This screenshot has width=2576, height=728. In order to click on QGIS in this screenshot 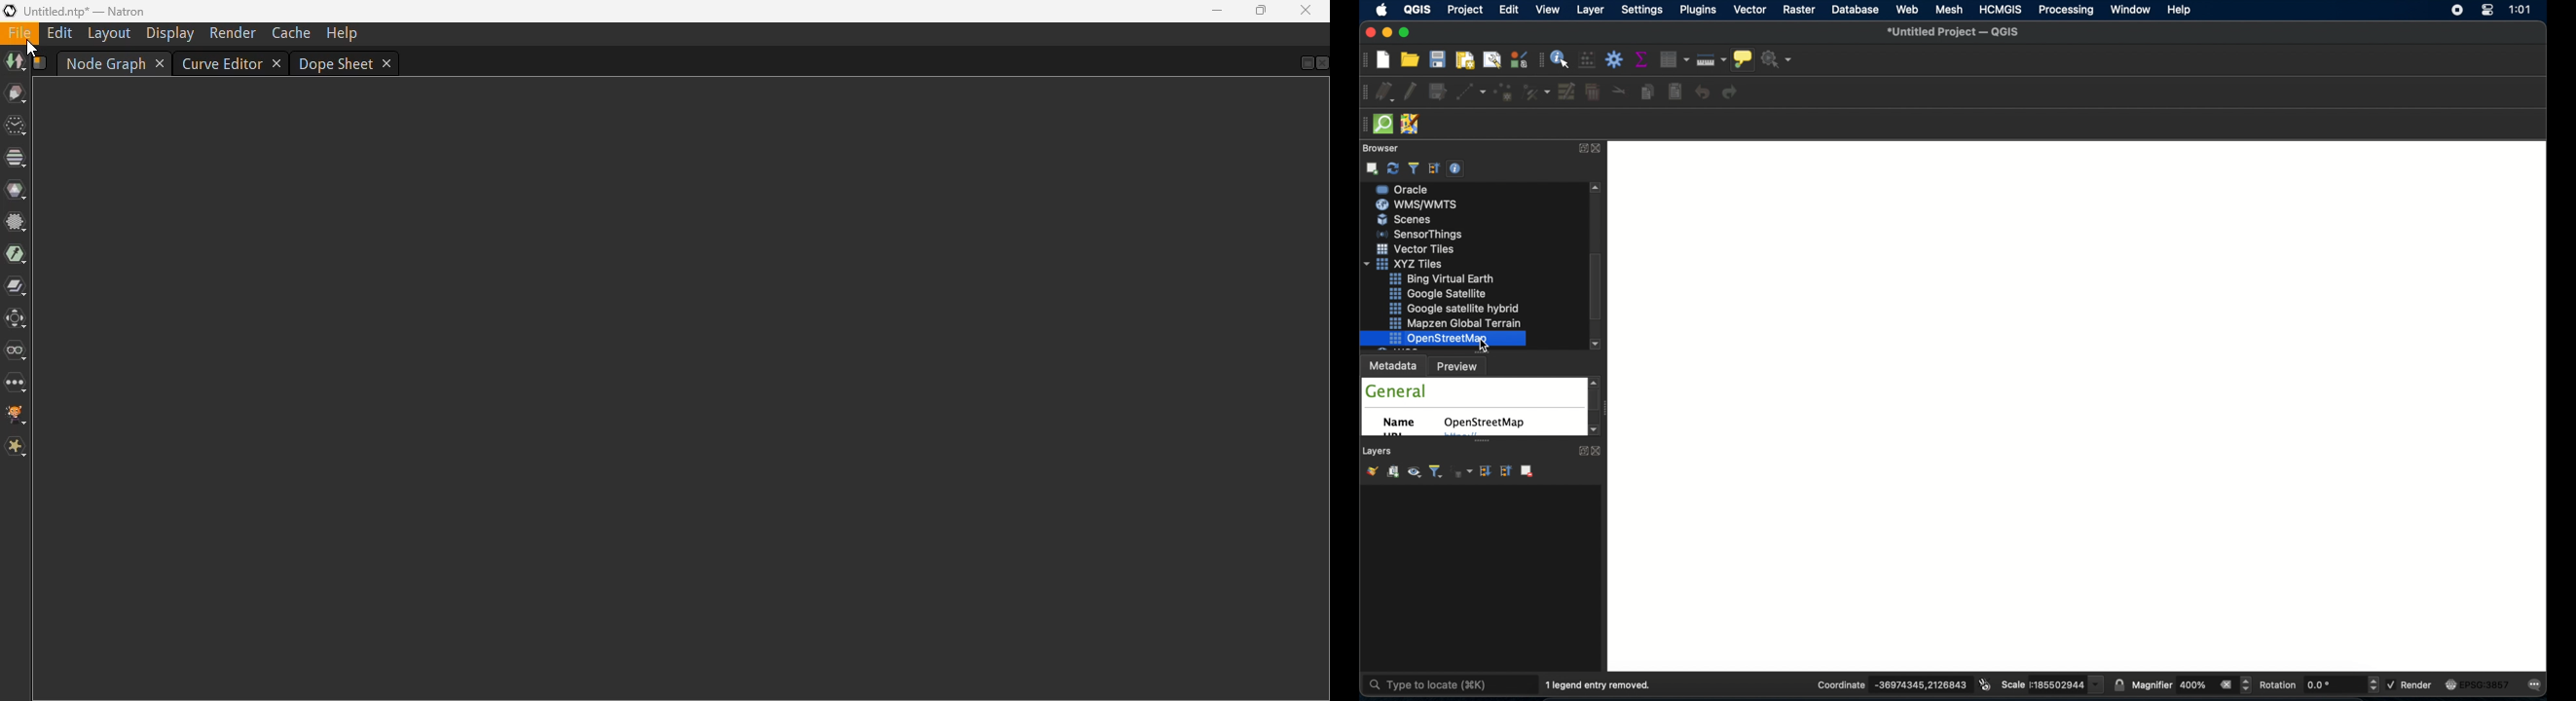, I will do `click(1417, 9)`.